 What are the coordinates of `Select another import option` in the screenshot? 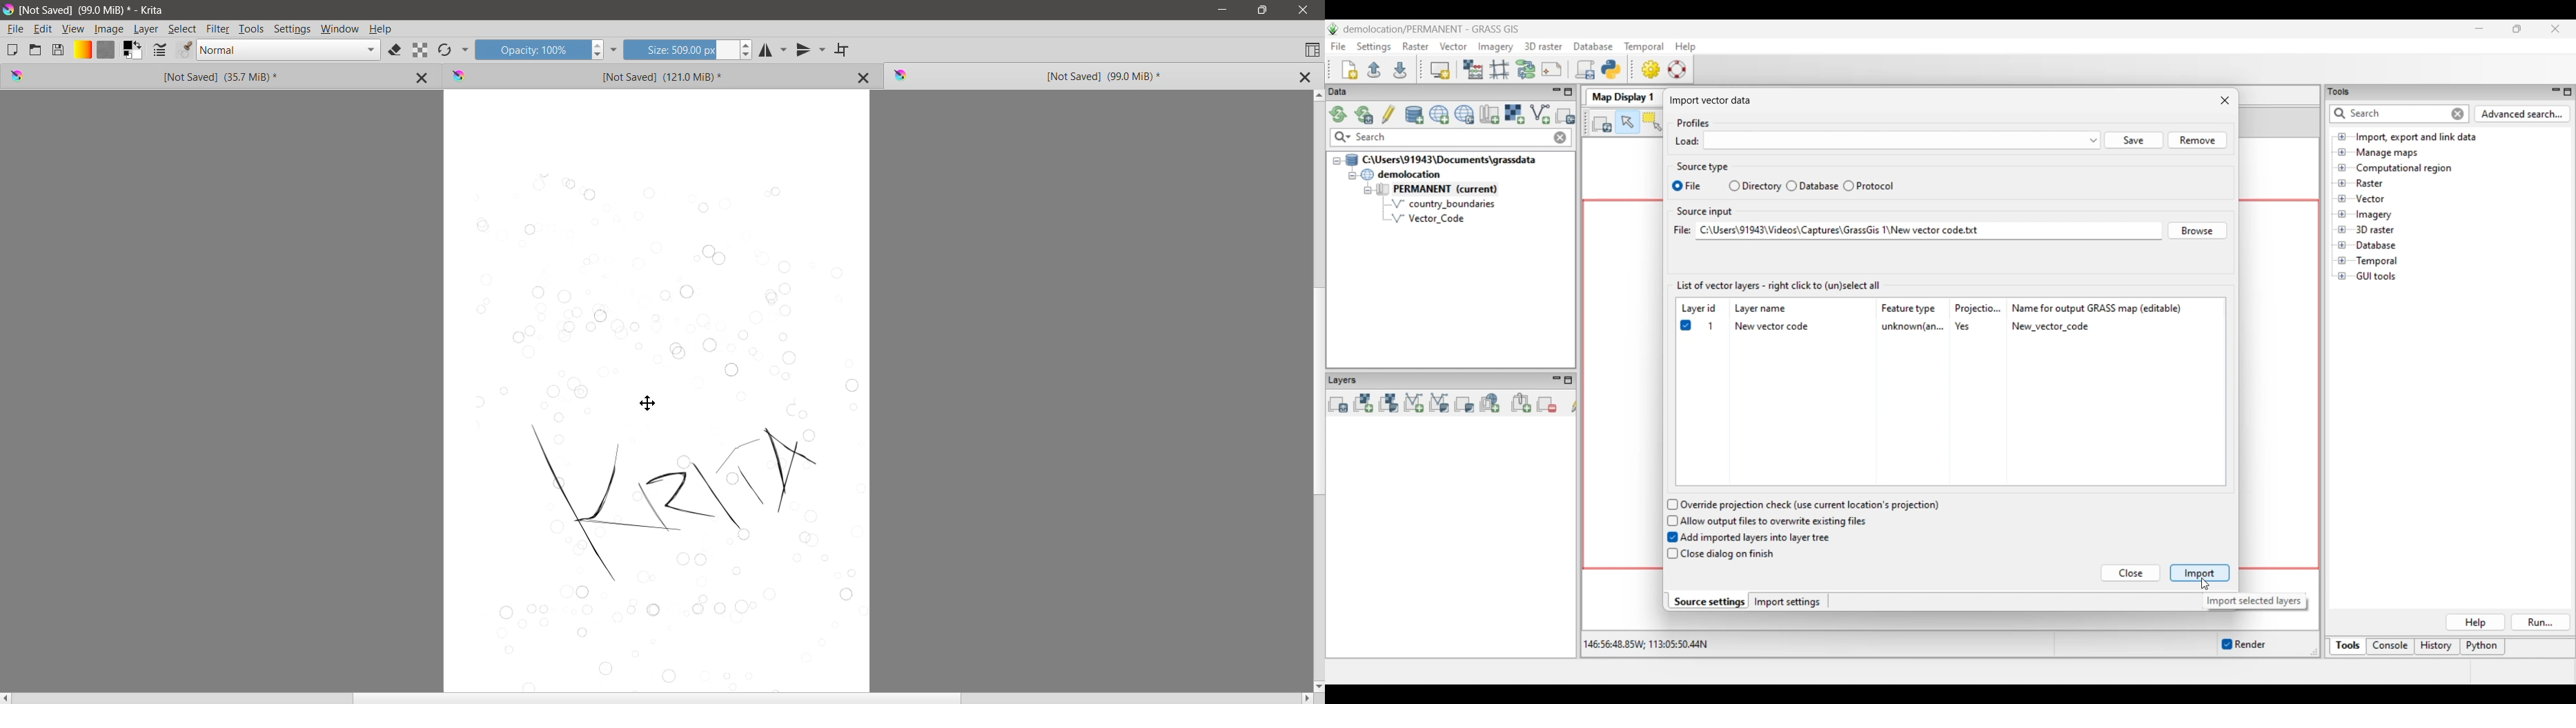 It's located at (1565, 115).